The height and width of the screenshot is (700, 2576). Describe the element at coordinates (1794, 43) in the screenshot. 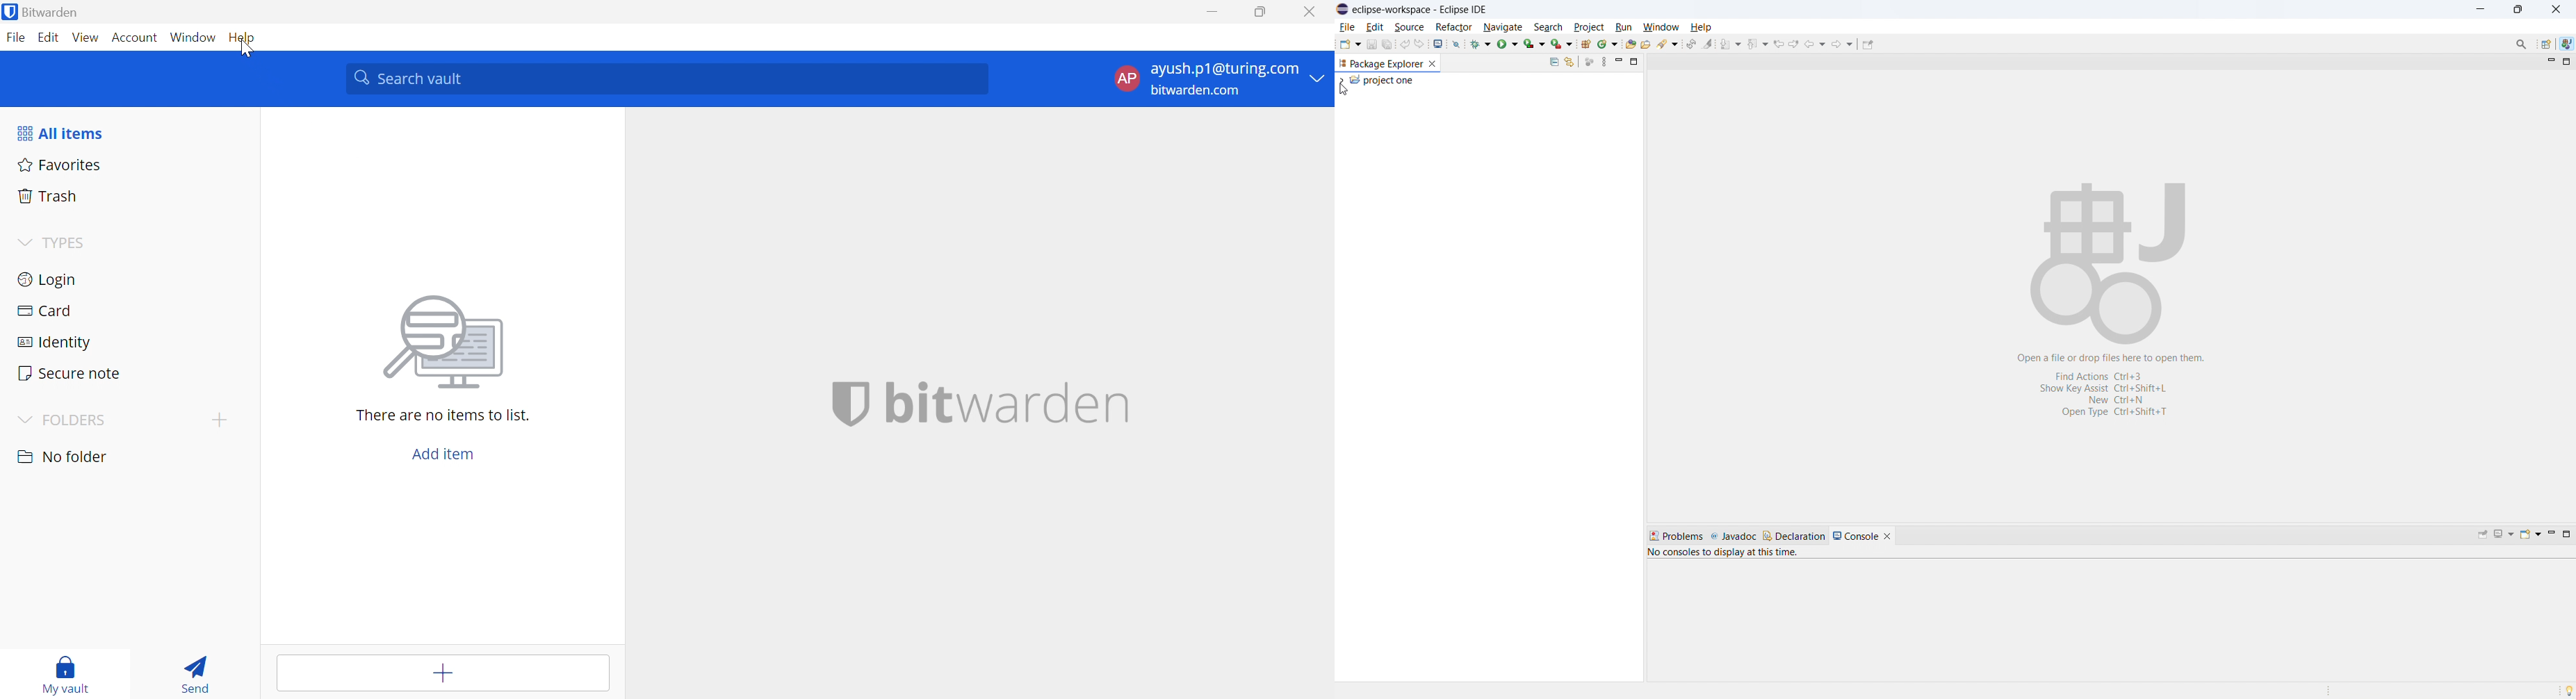

I see `next edit location` at that location.